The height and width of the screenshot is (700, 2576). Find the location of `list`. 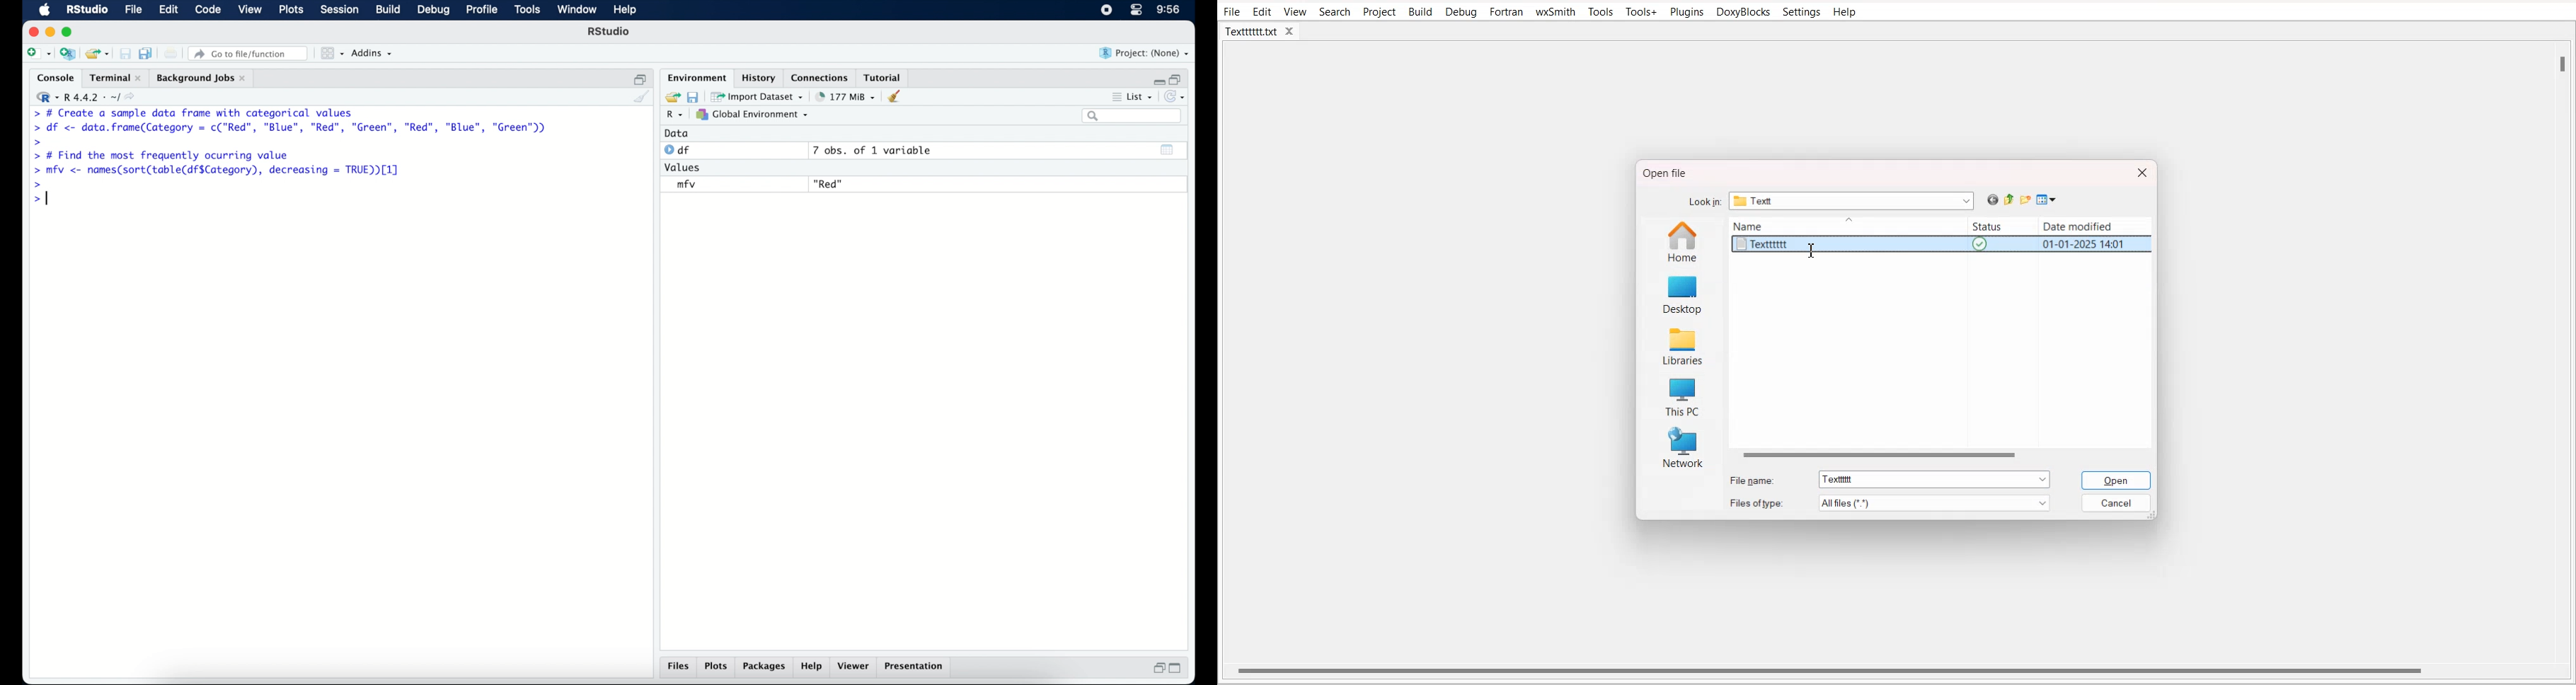

list is located at coordinates (1142, 96).